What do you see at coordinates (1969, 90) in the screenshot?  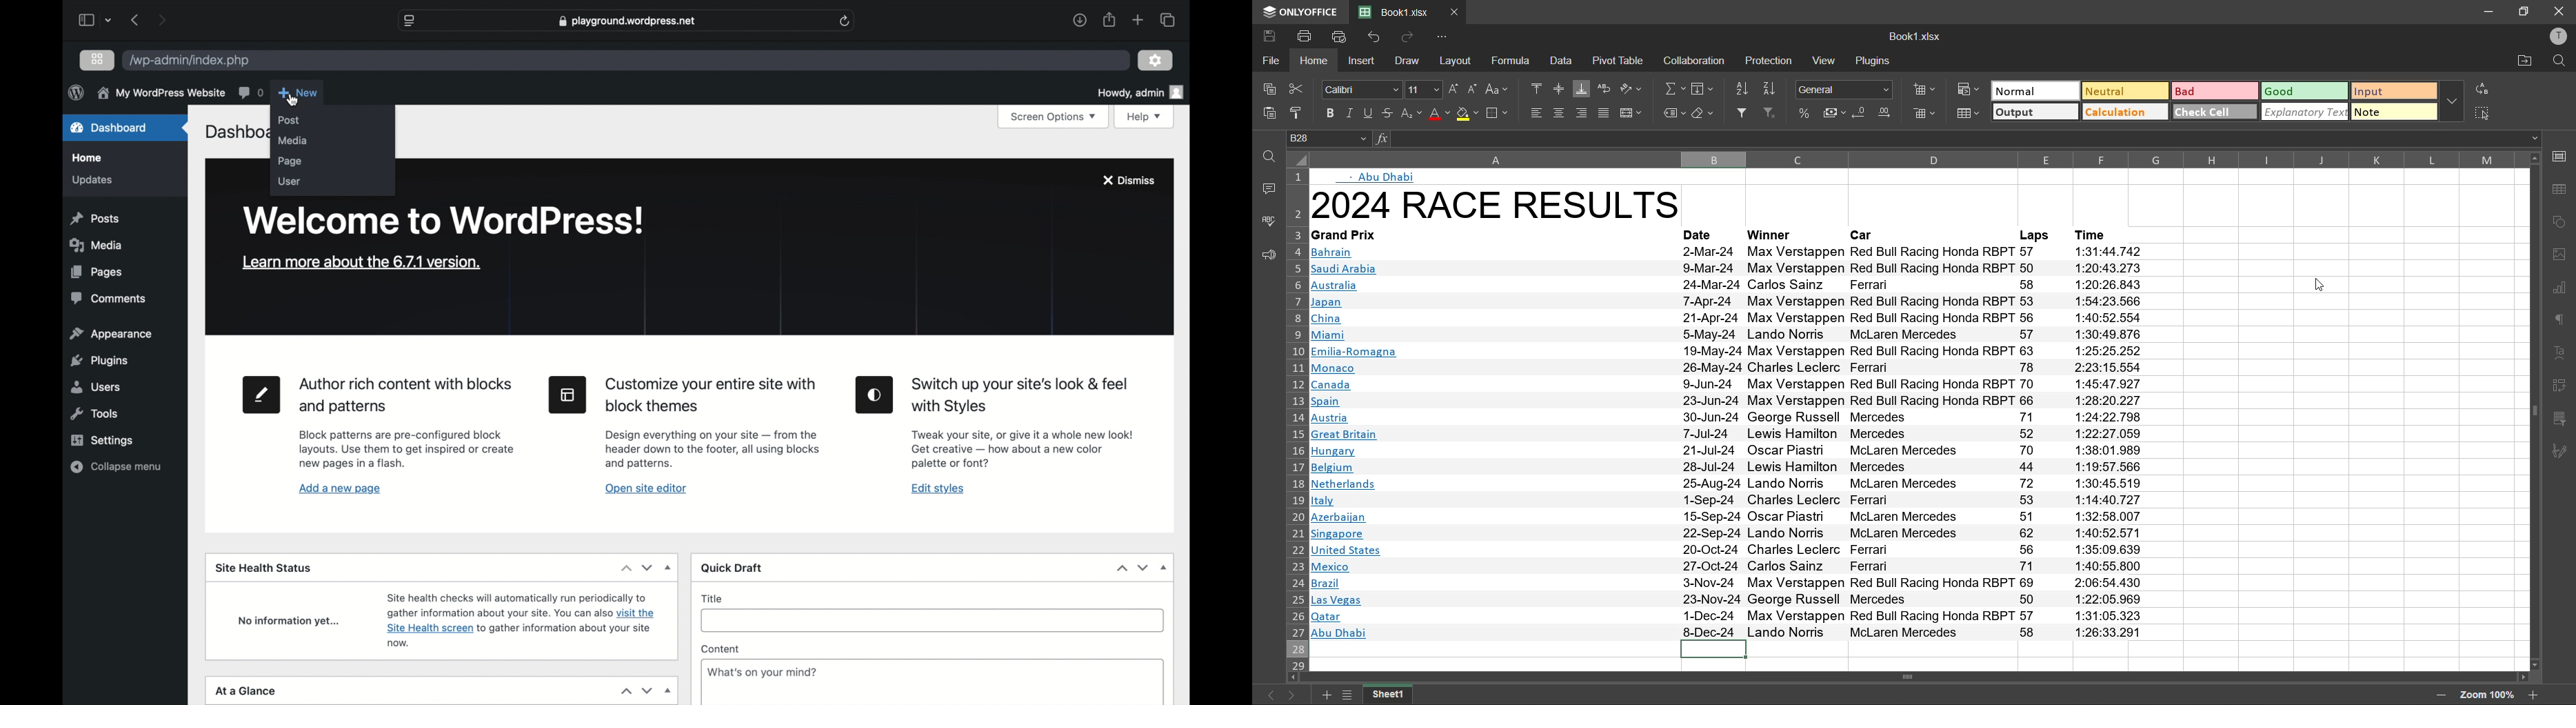 I see `conditional formatting` at bounding box center [1969, 90].